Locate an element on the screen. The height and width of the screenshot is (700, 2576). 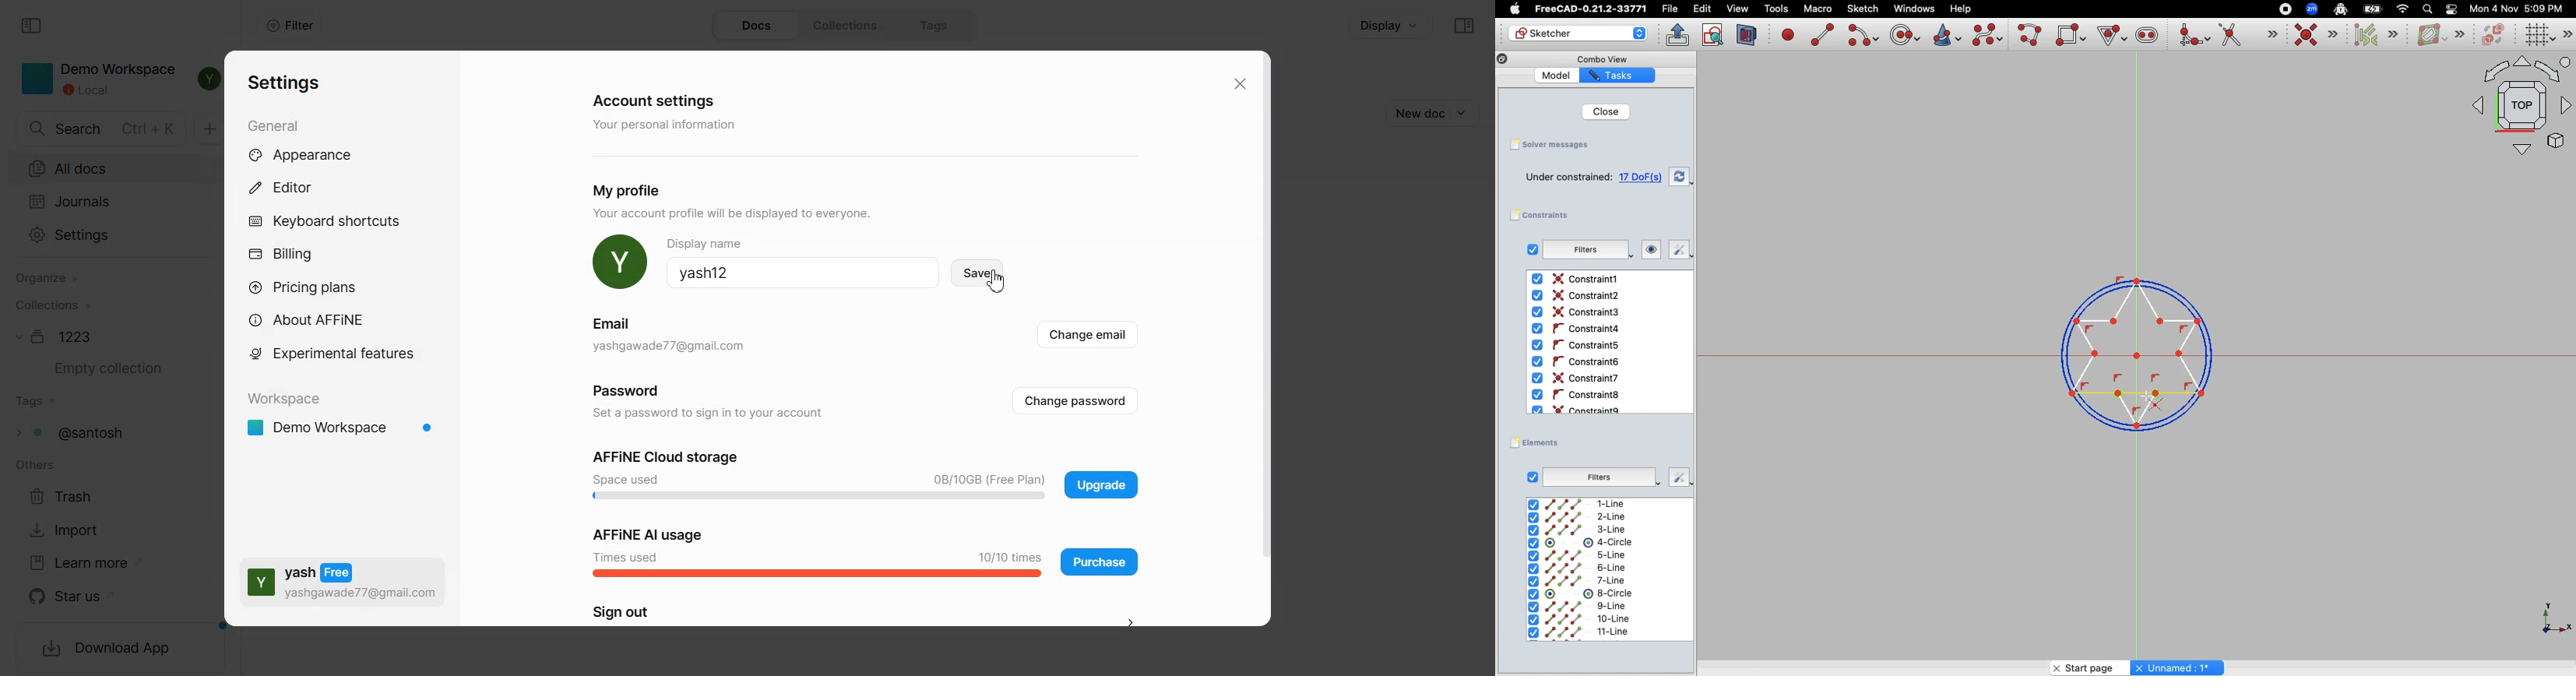
Create line is located at coordinates (1823, 35).